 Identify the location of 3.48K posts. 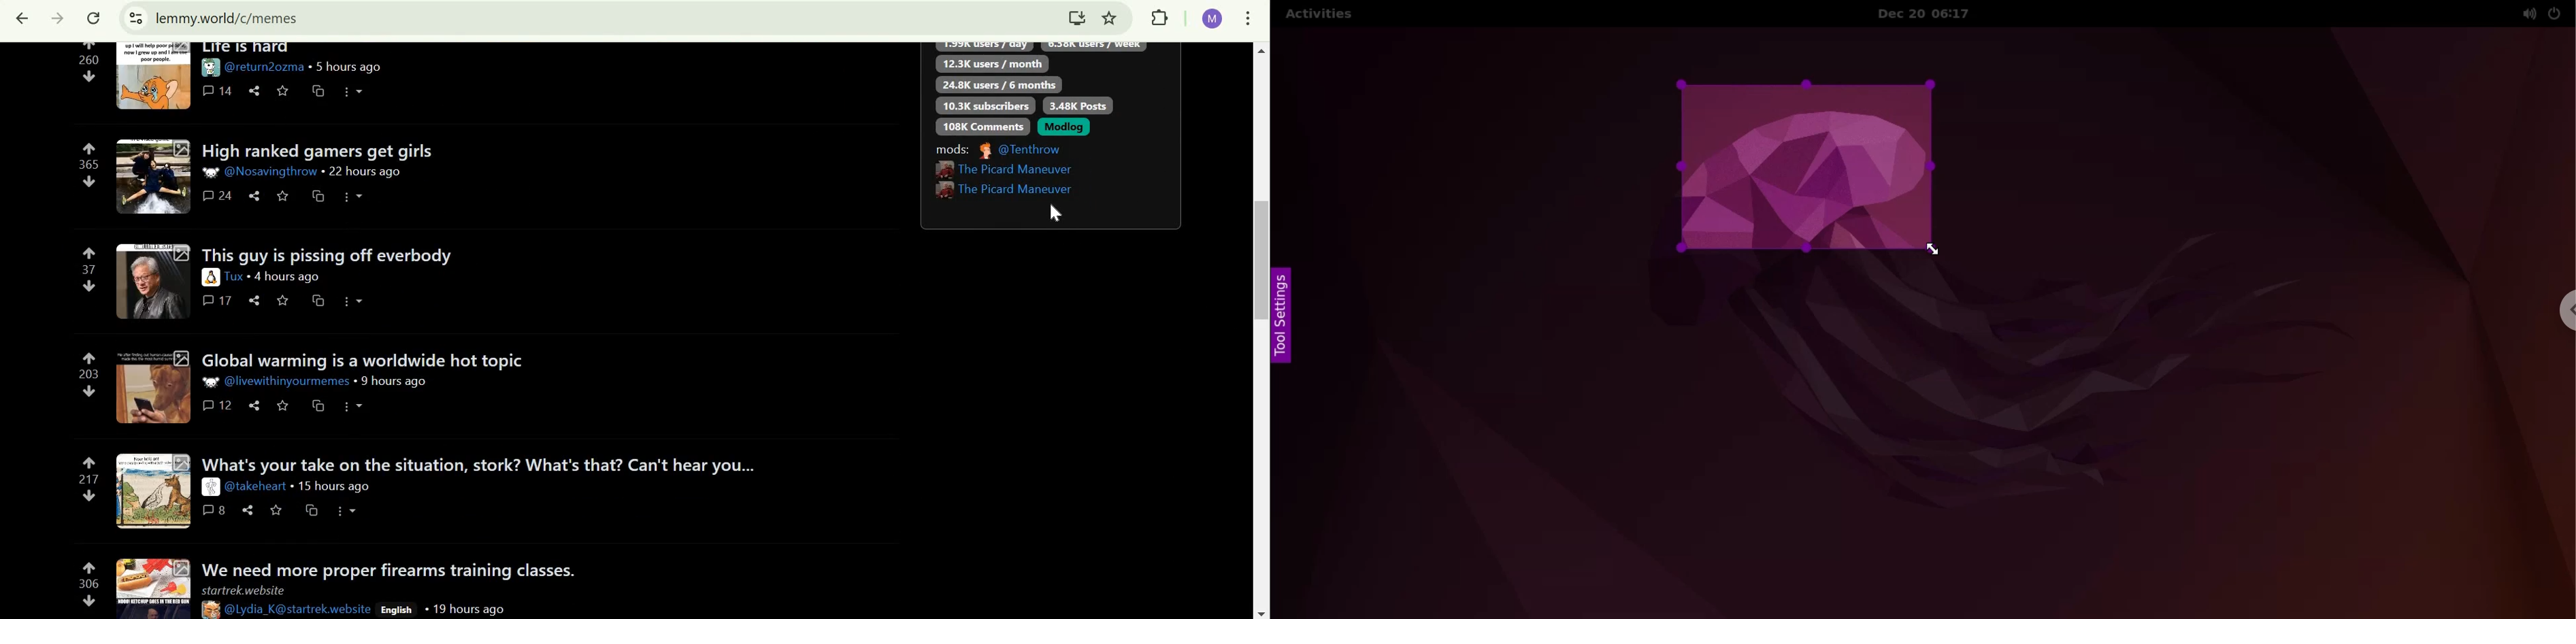
(1077, 104).